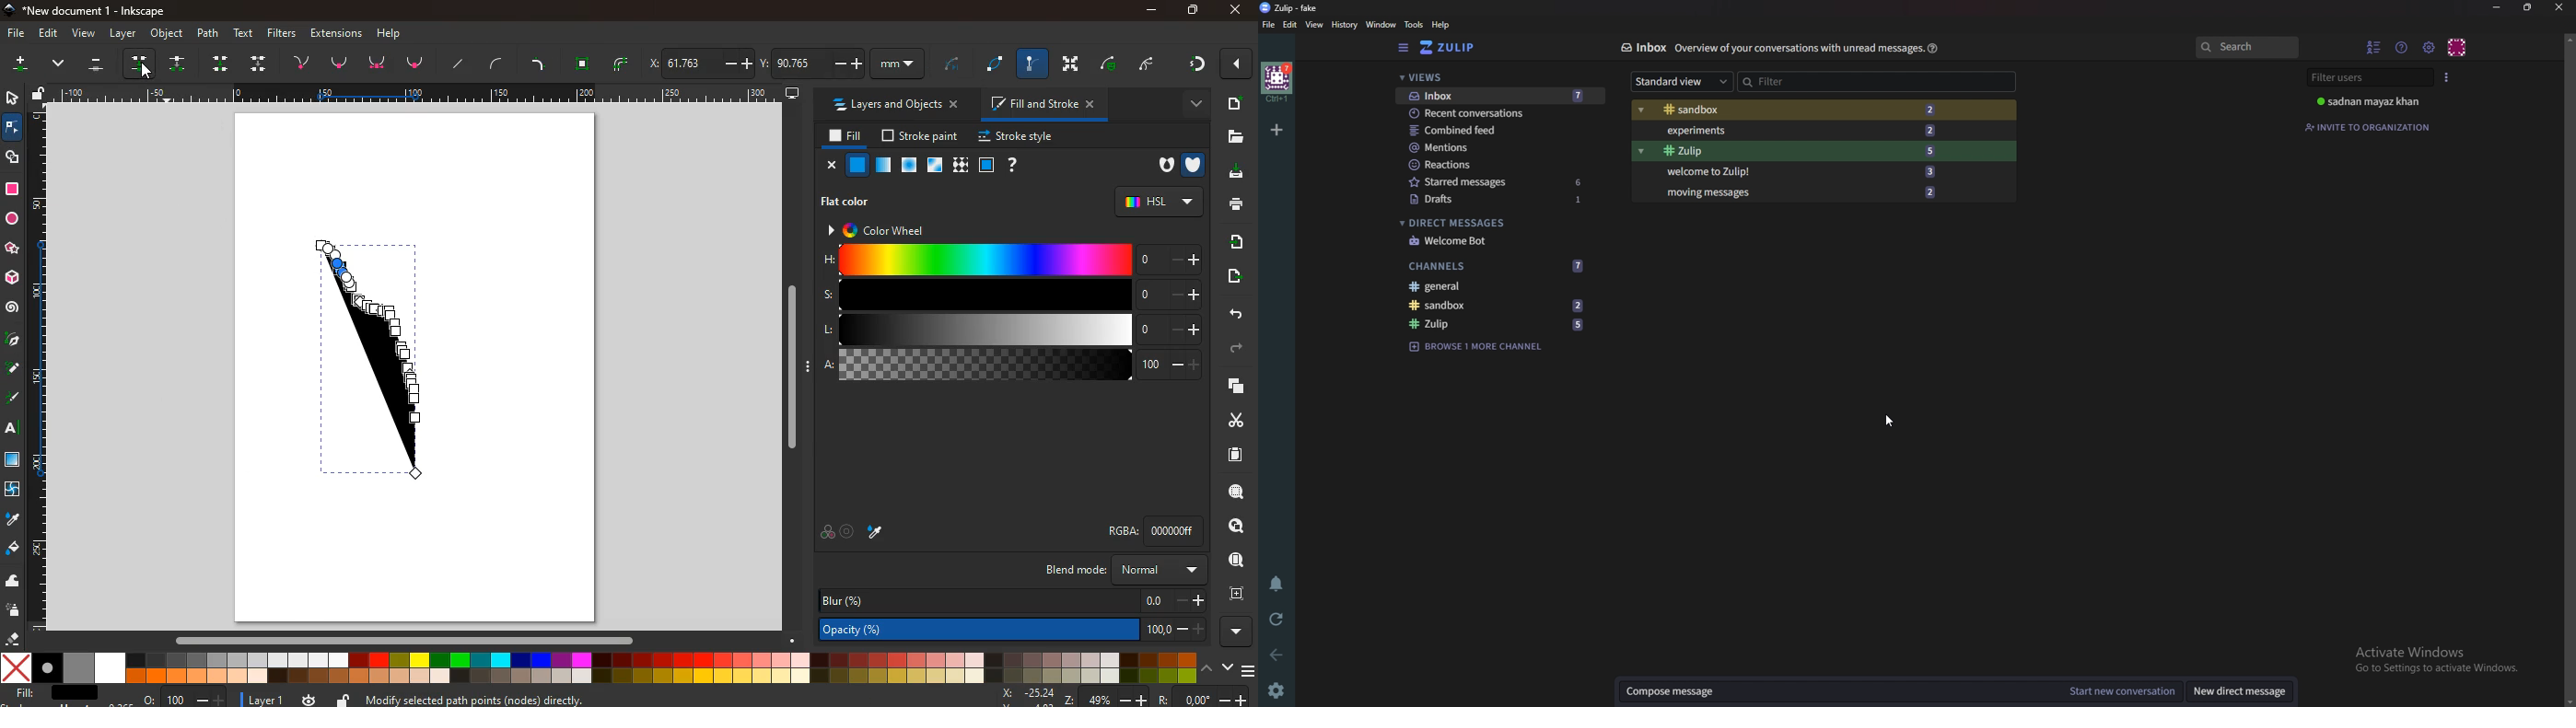 This screenshot has width=2576, height=728. I want to click on starred messages, so click(1503, 182).